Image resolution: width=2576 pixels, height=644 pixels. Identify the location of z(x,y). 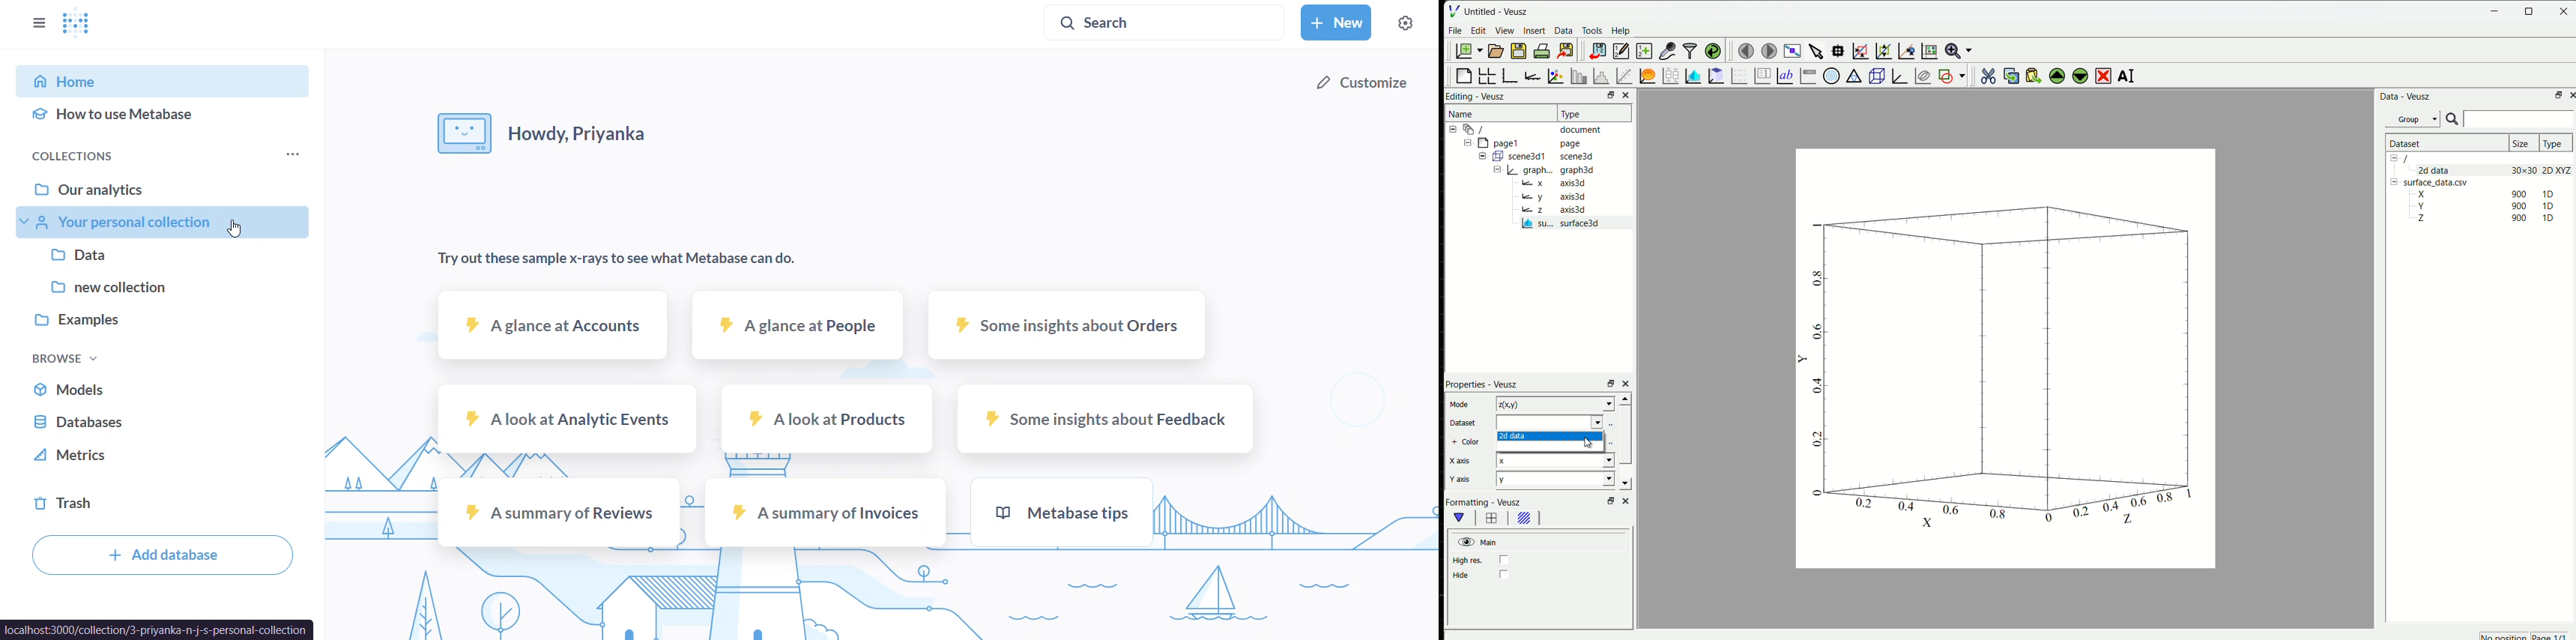
(1548, 404).